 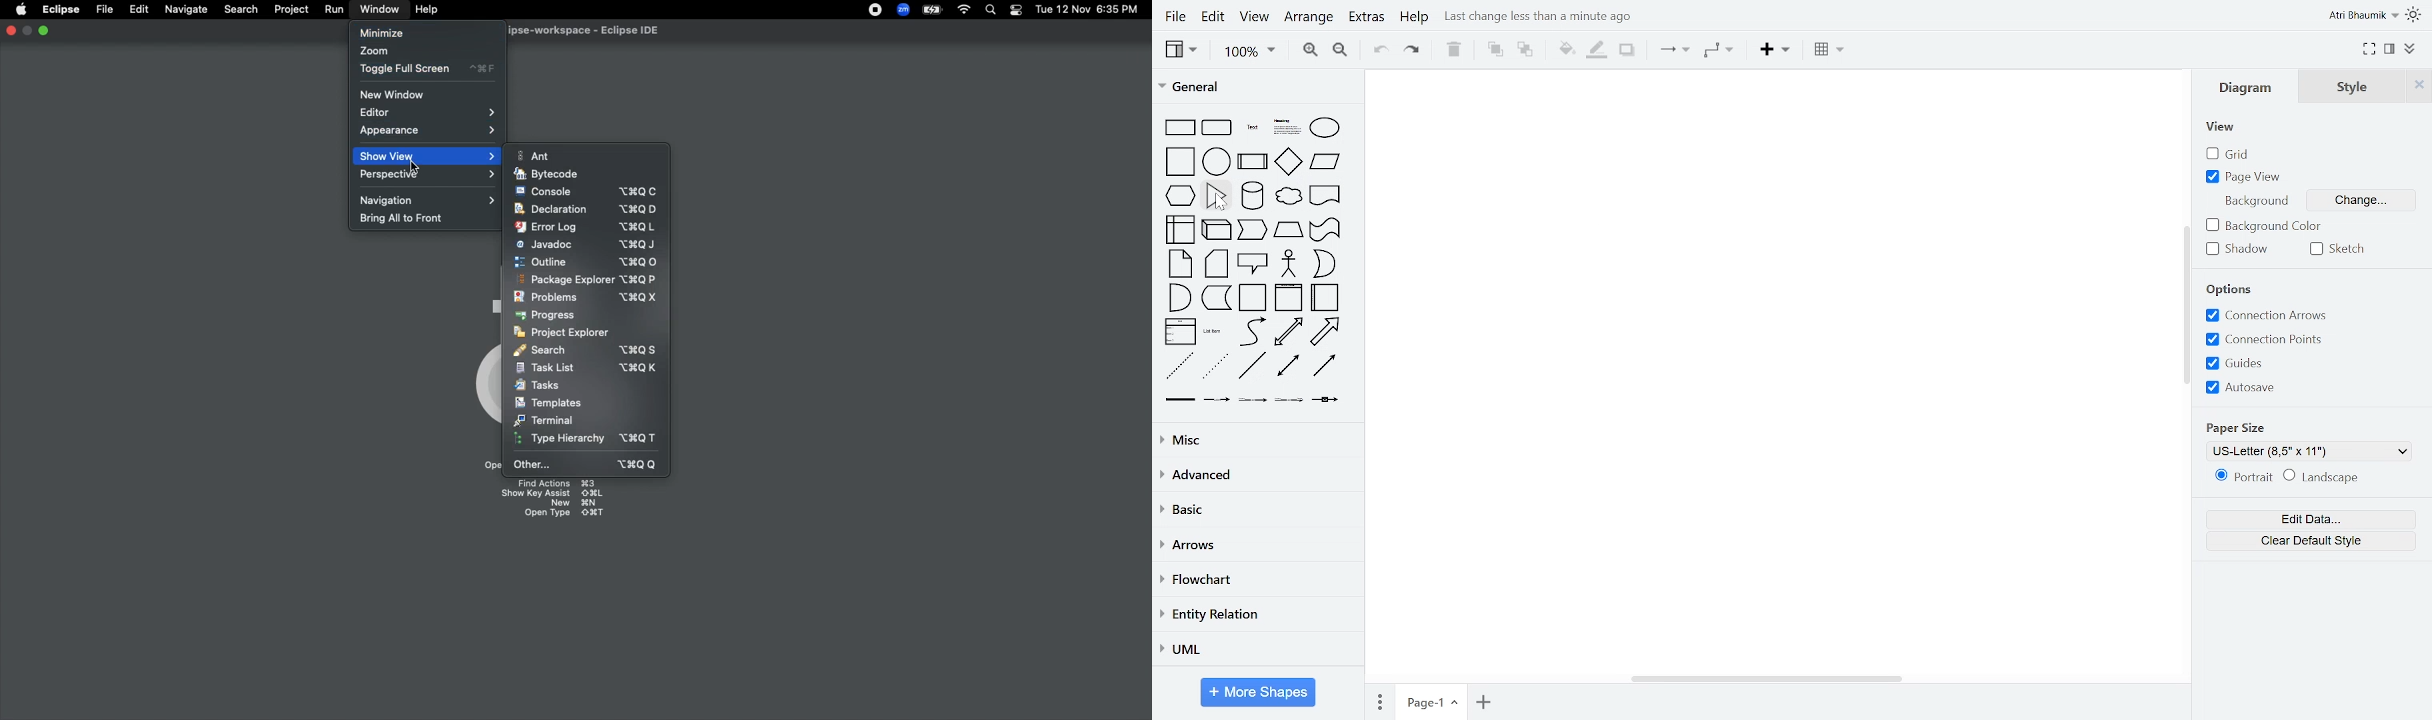 What do you see at coordinates (1178, 298) in the screenshot?
I see `and` at bounding box center [1178, 298].